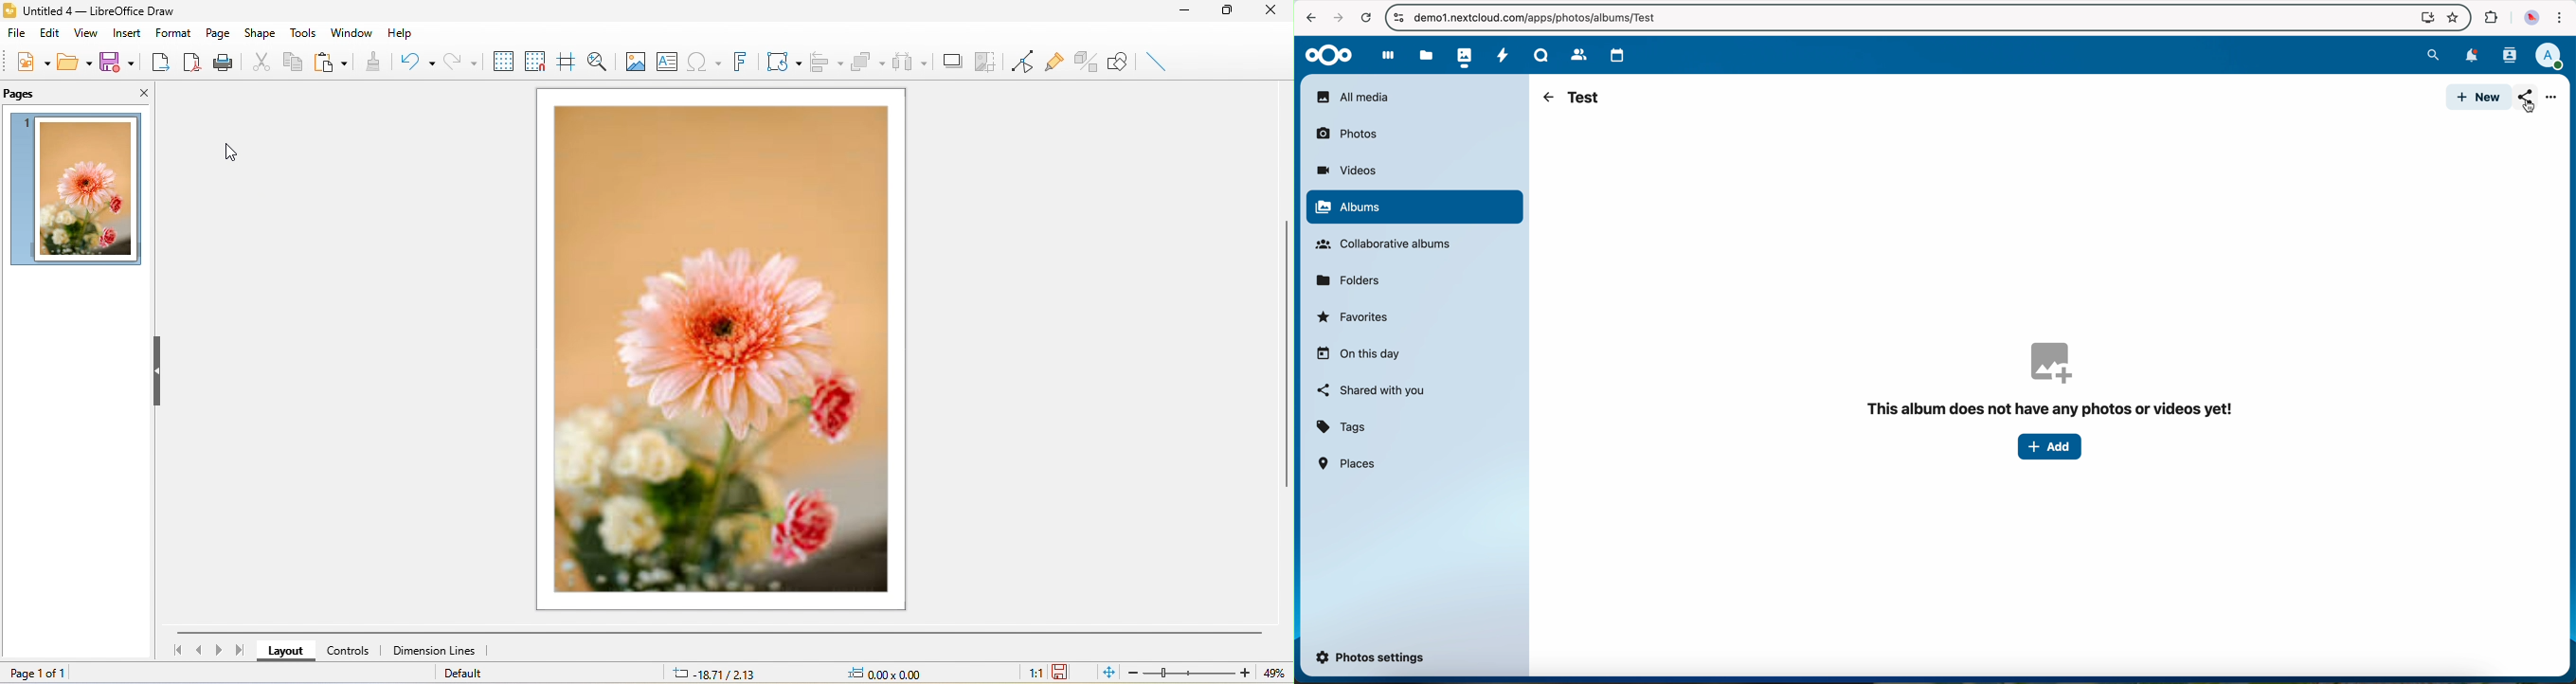 The width and height of the screenshot is (2576, 700). I want to click on files, so click(1425, 55).